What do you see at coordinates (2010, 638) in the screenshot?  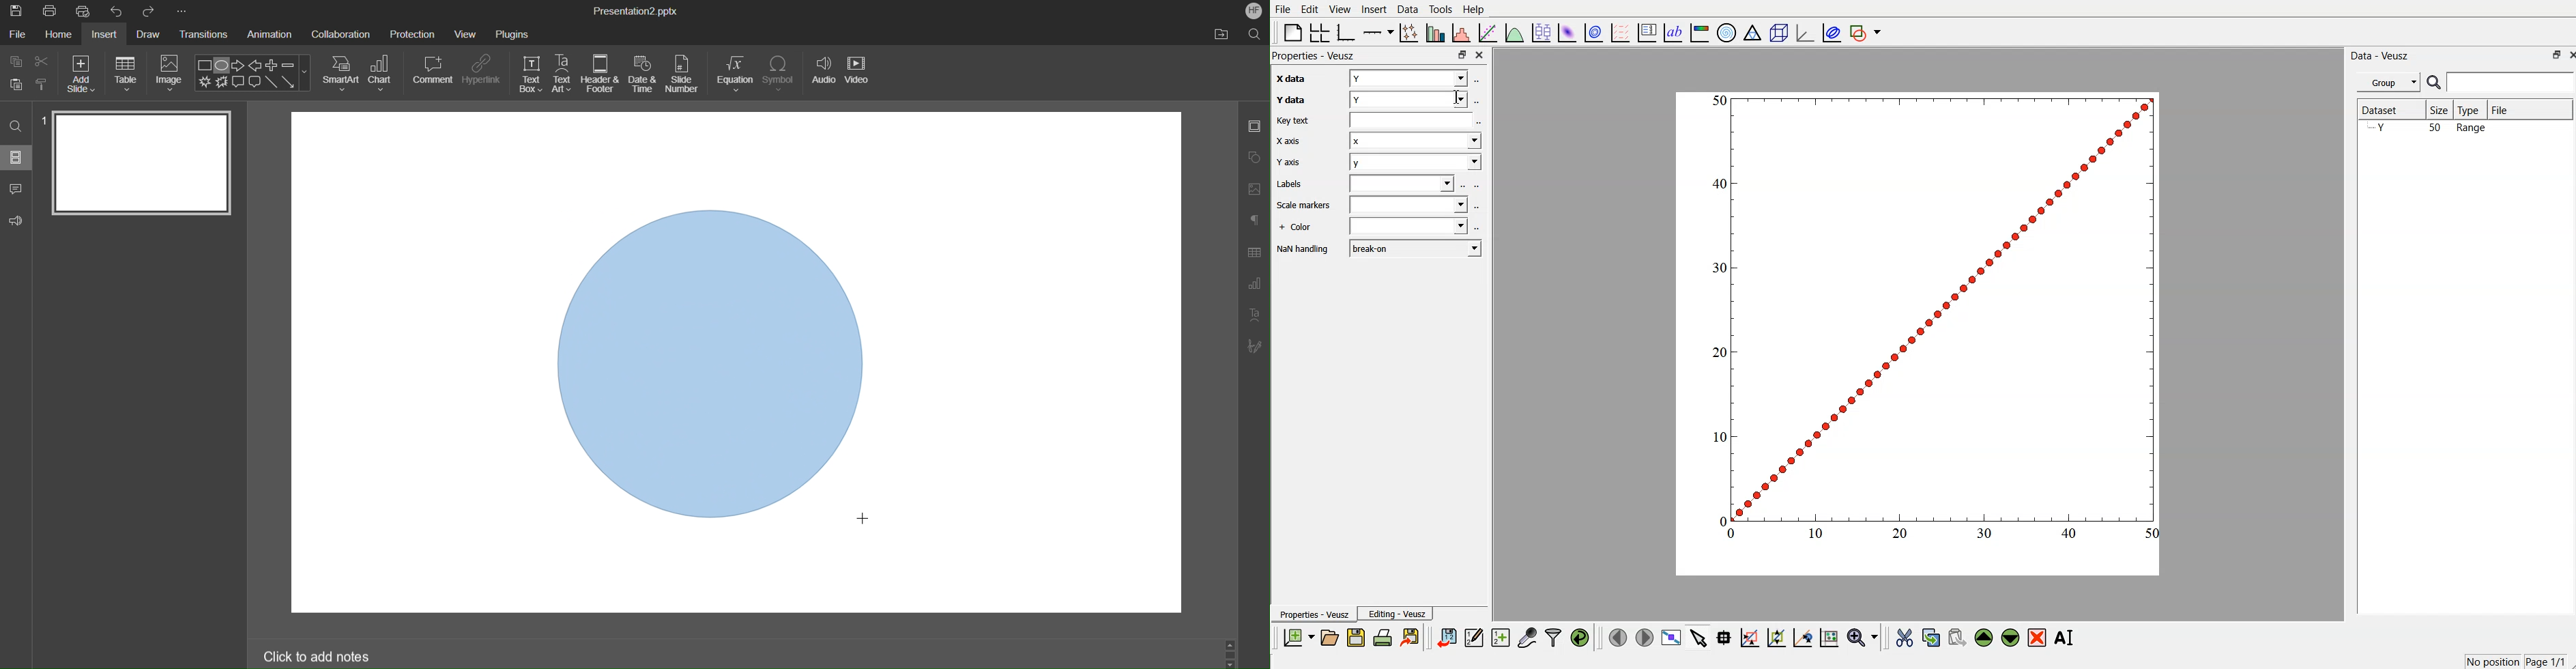 I see `move the selected widgets down` at bounding box center [2010, 638].